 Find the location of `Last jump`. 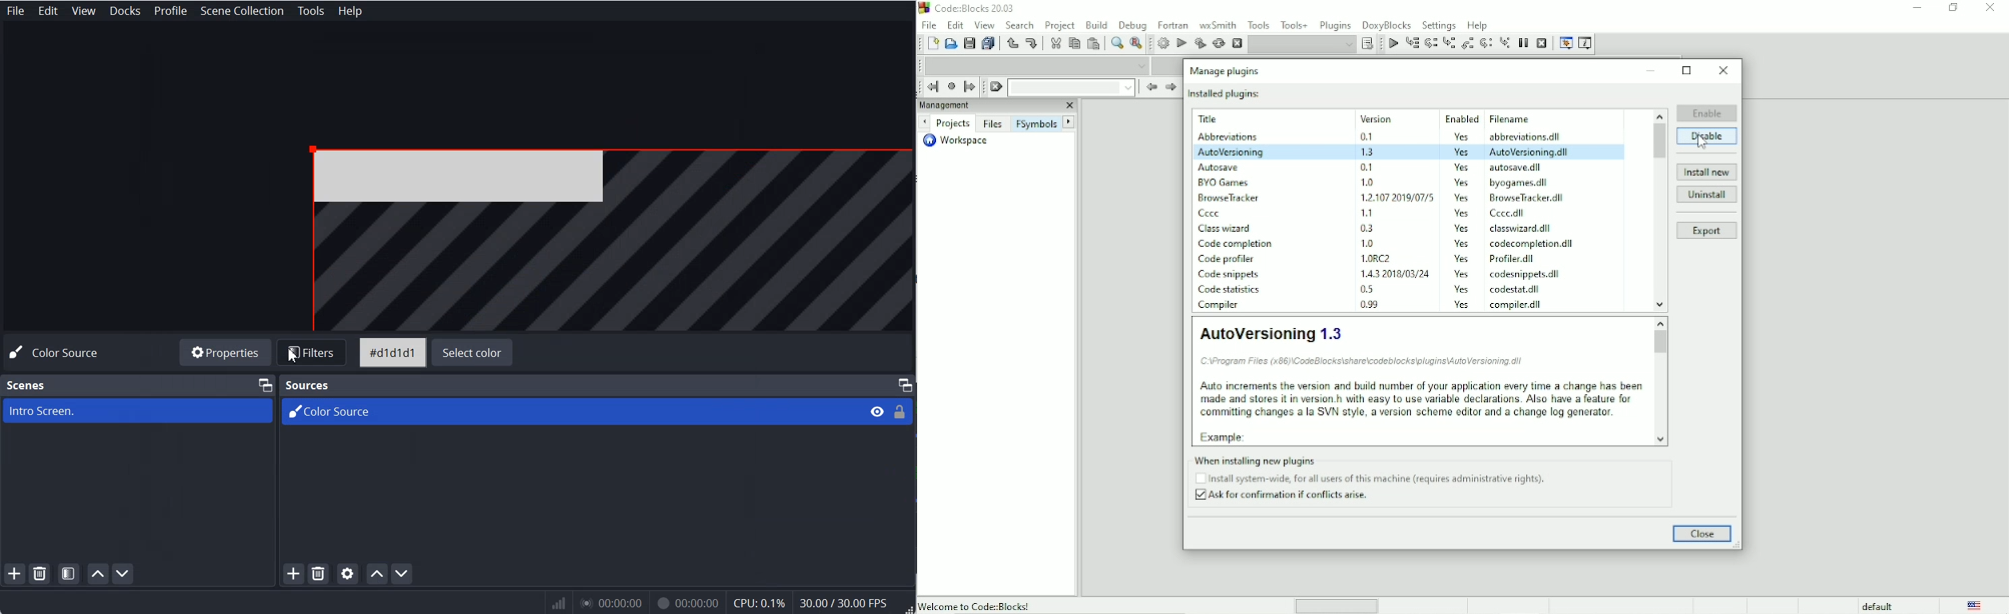

Last jump is located at coordinates (951, 86).